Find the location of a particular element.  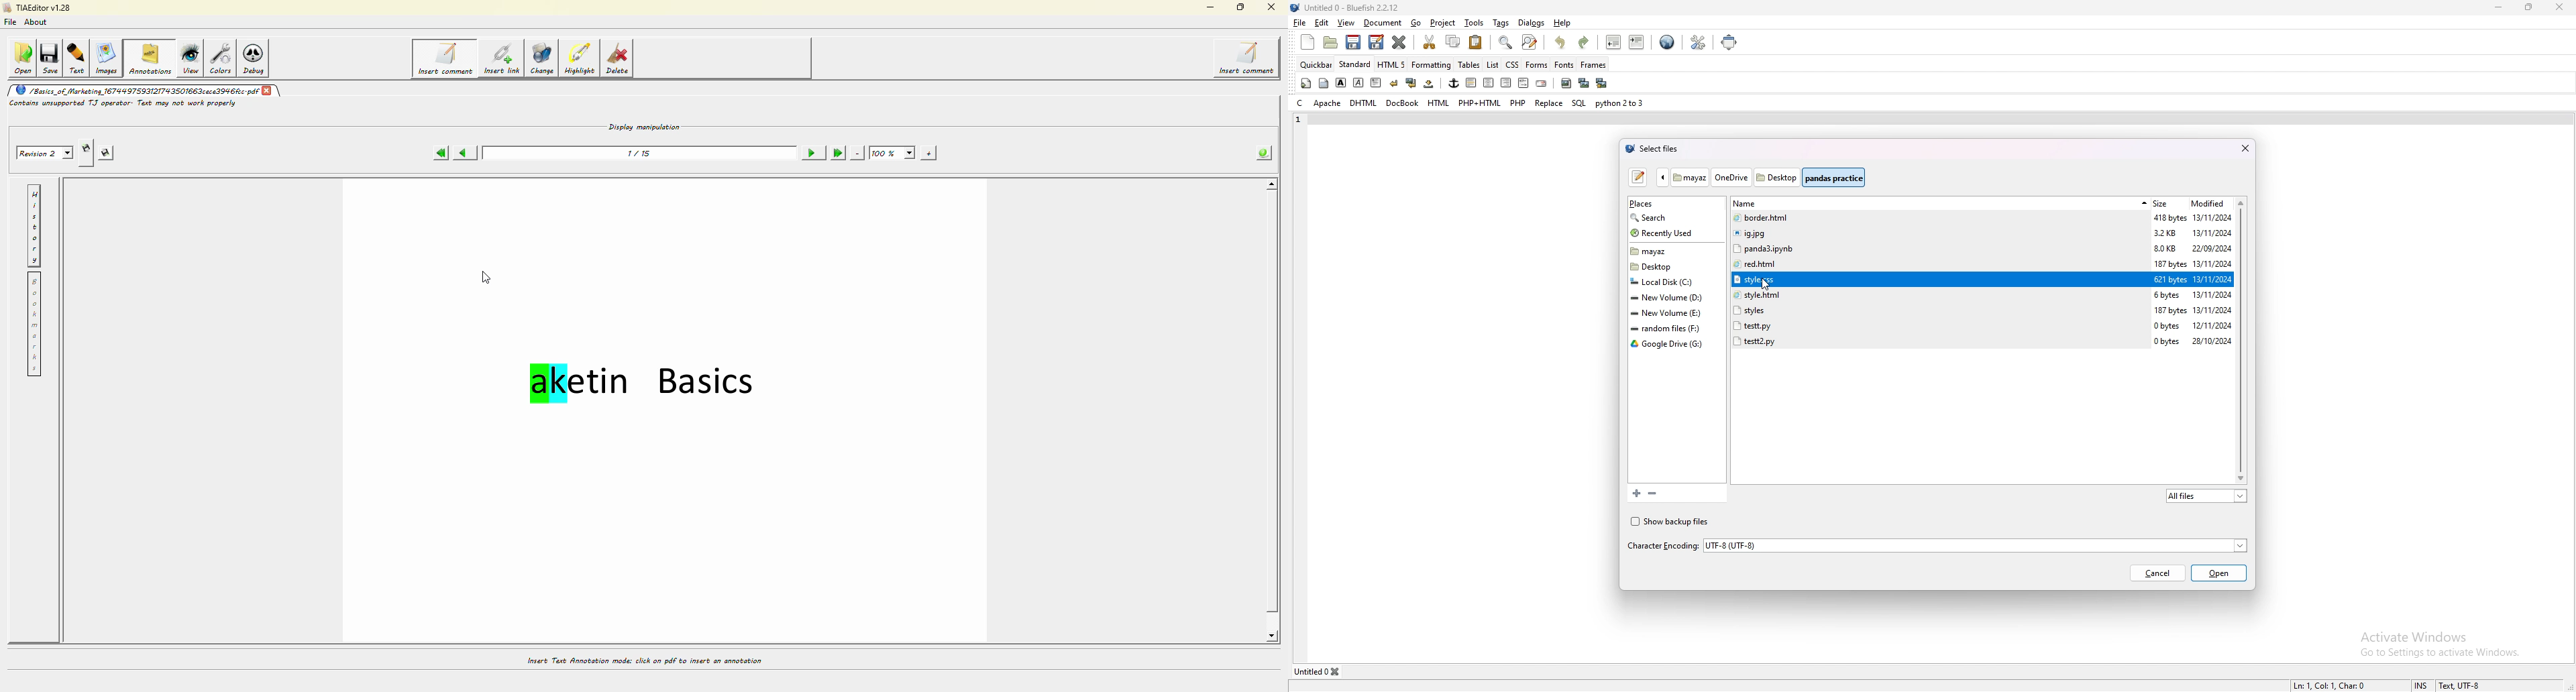

28/10/2024 is located at coordinates (2212, 341).